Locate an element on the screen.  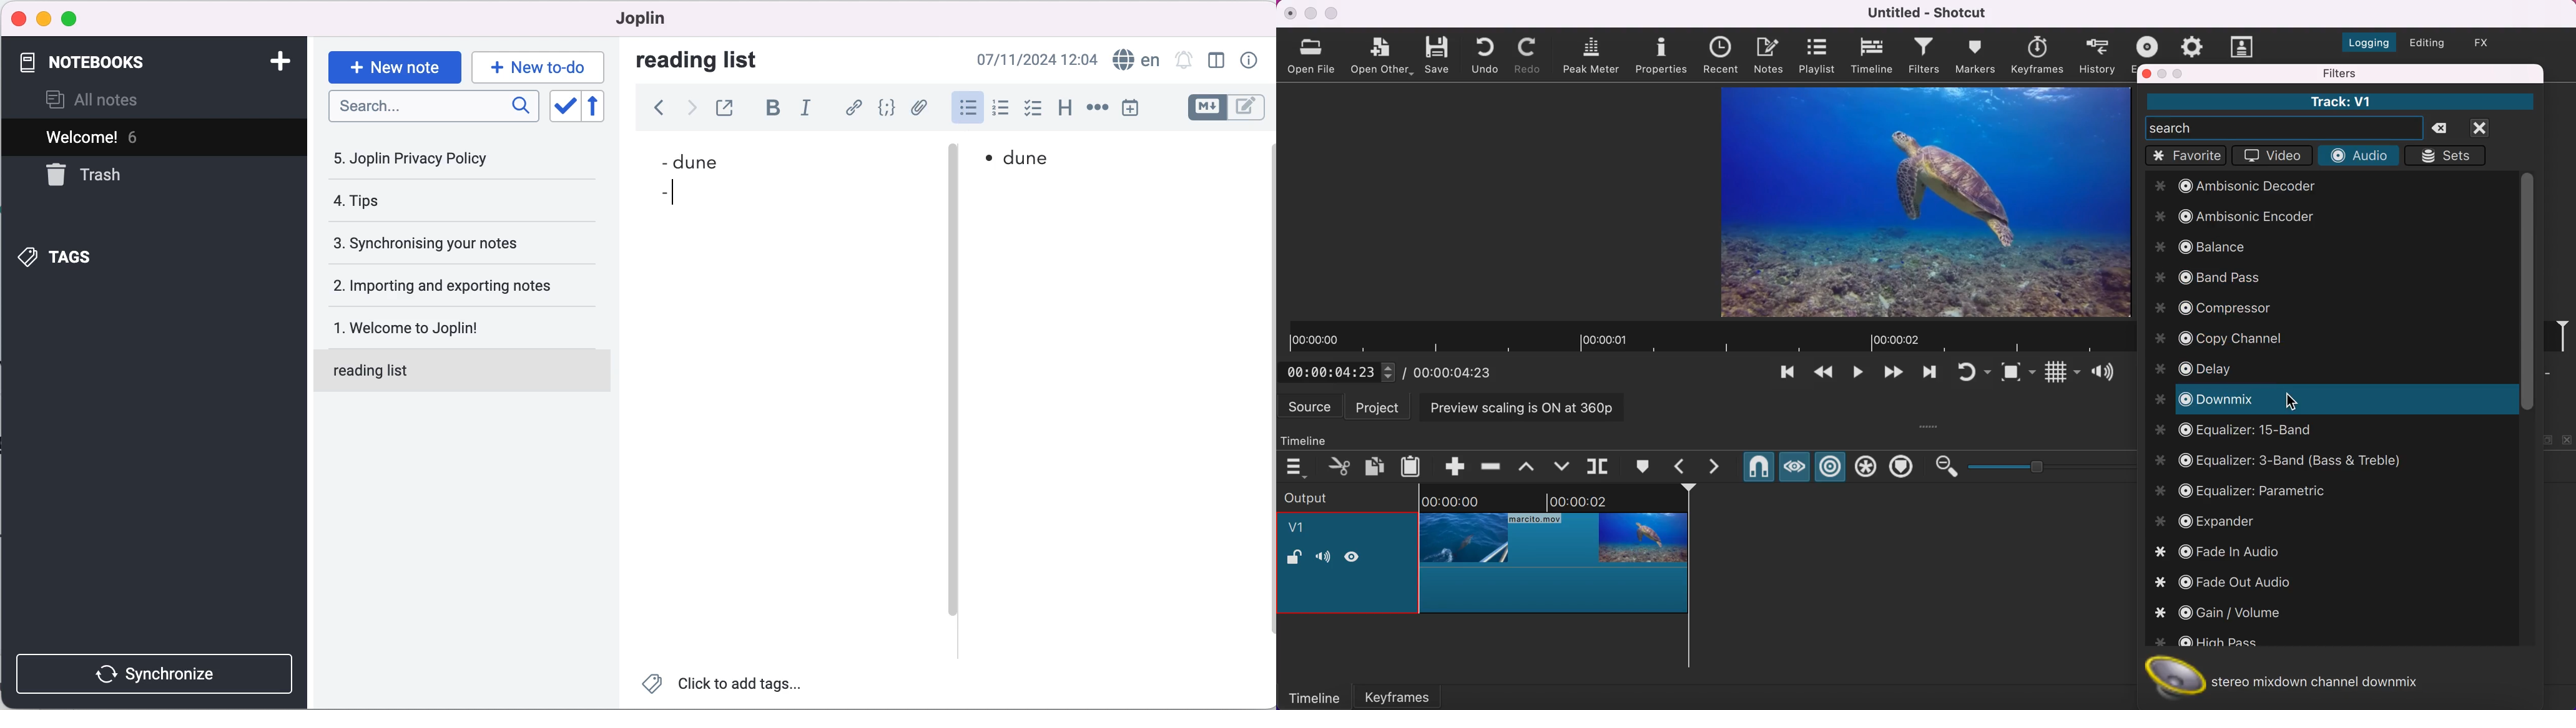
search is located at coordinates (433, 106).